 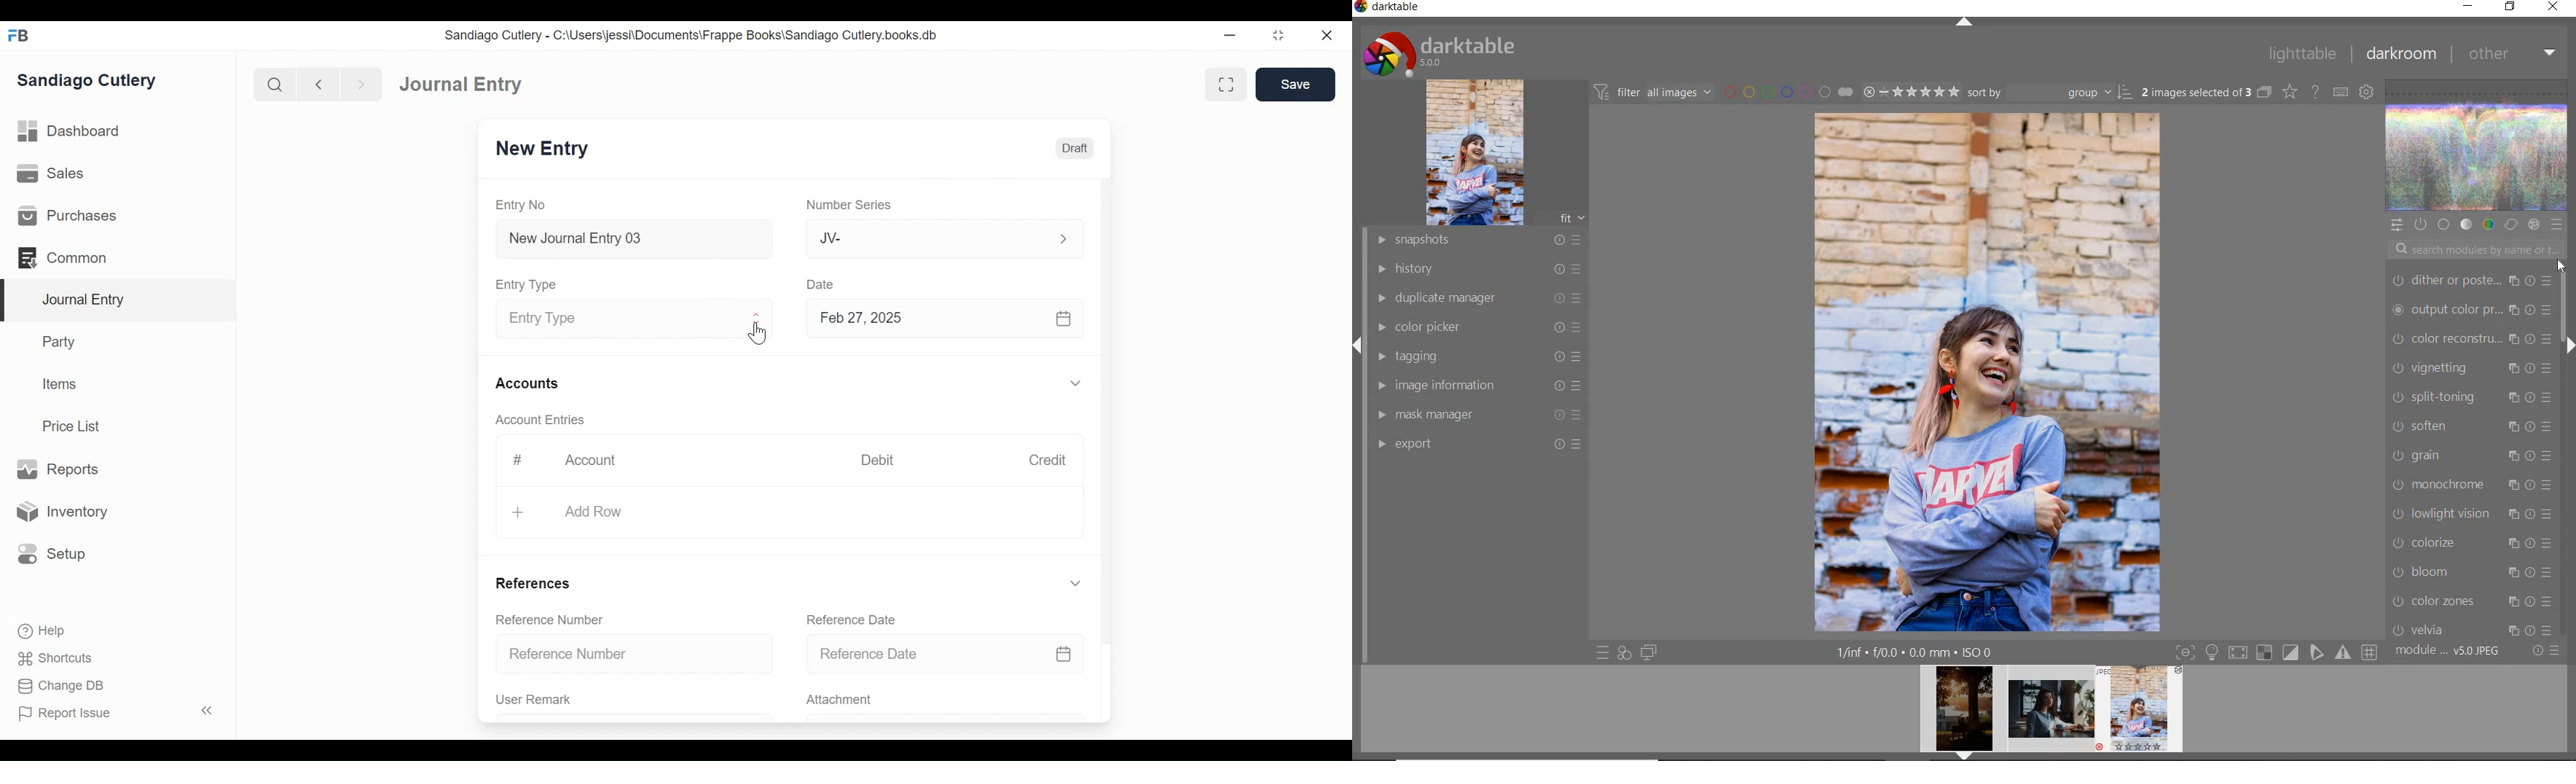 What do you see at coordinates (2469, 625) in the screenshot?
I see `lens correction` at bounding box center [2469, 625].